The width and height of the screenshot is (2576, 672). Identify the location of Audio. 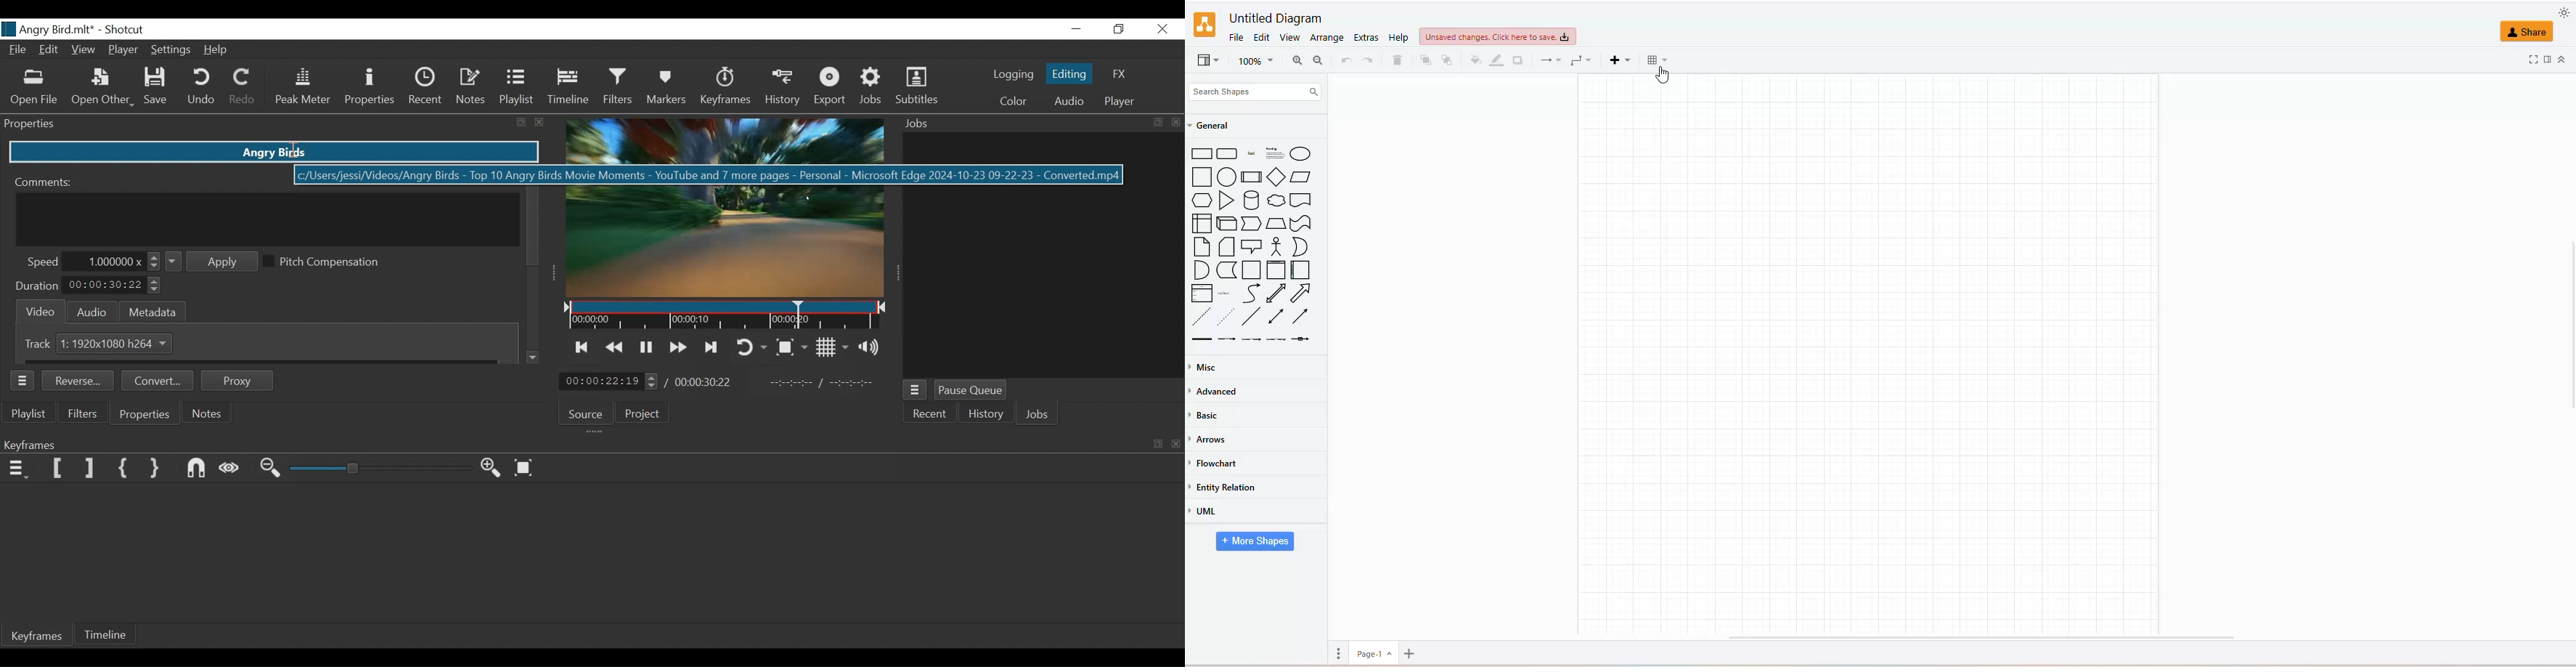
(1067, 101).